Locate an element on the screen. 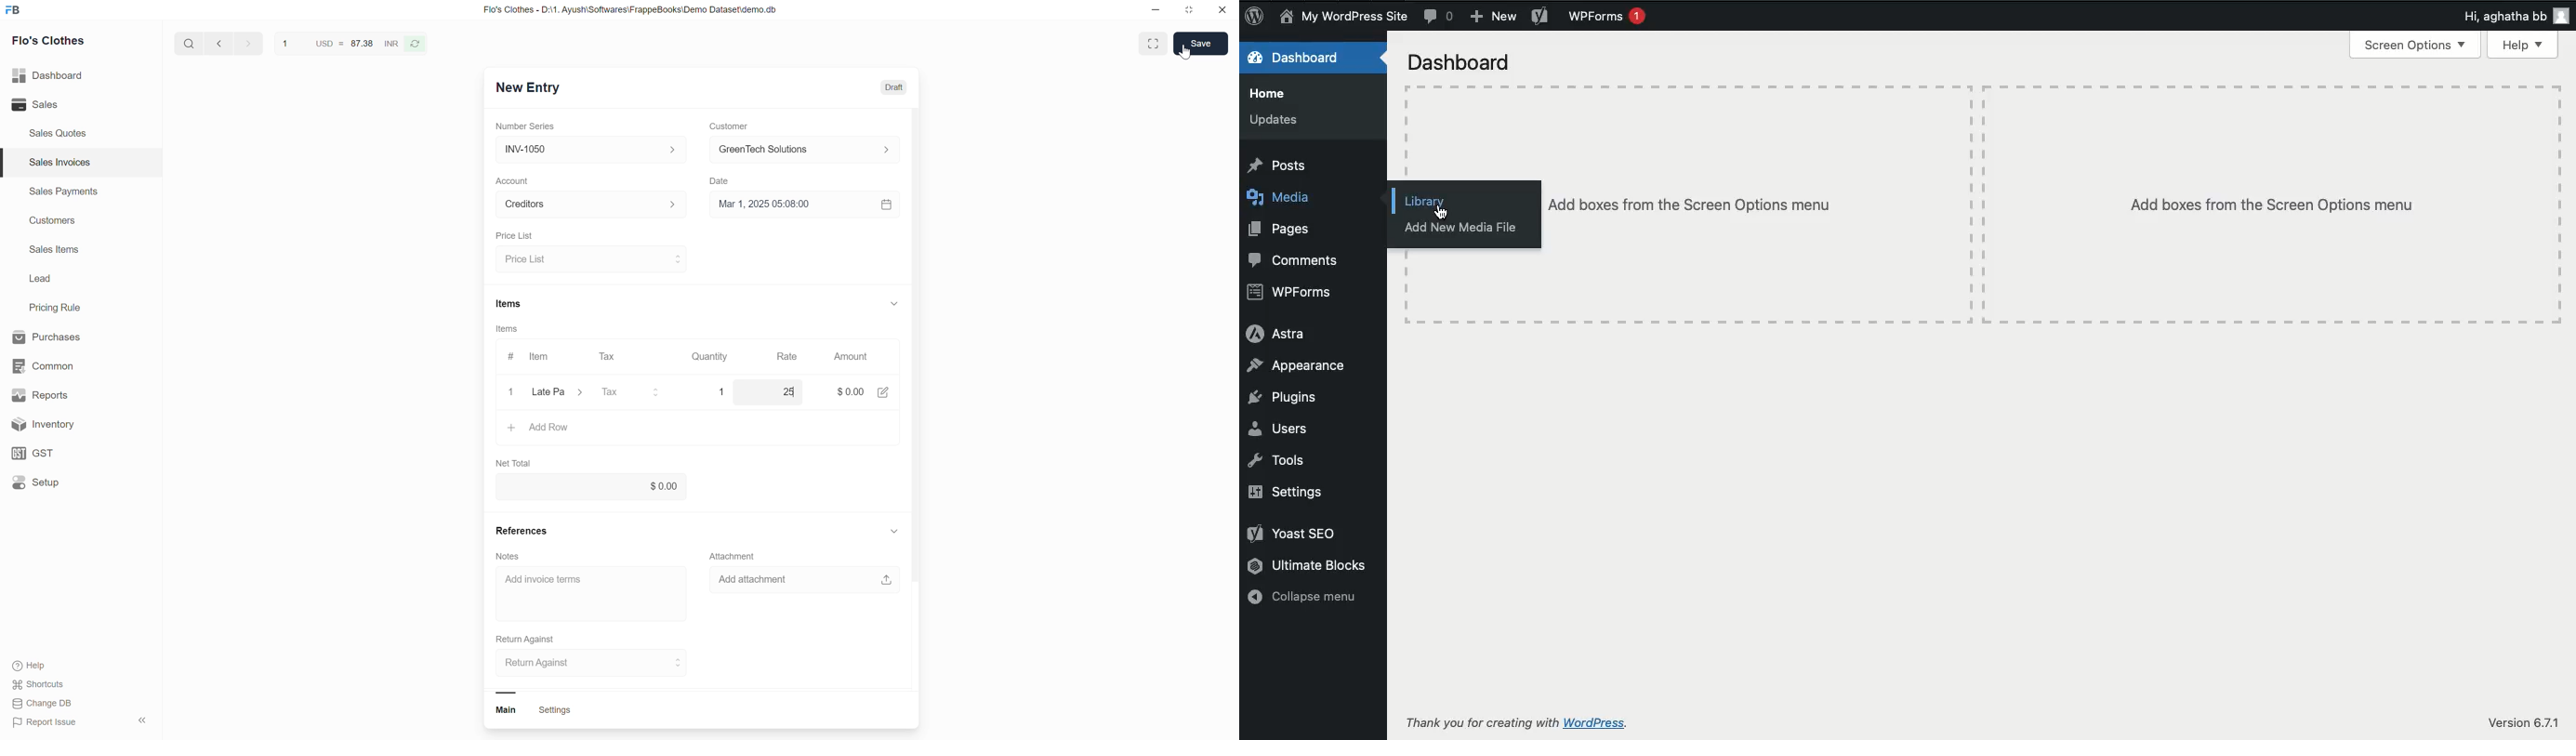 The height and width of the screenshot is (756, 2576). Pages is located at coordinates (1283, 231).